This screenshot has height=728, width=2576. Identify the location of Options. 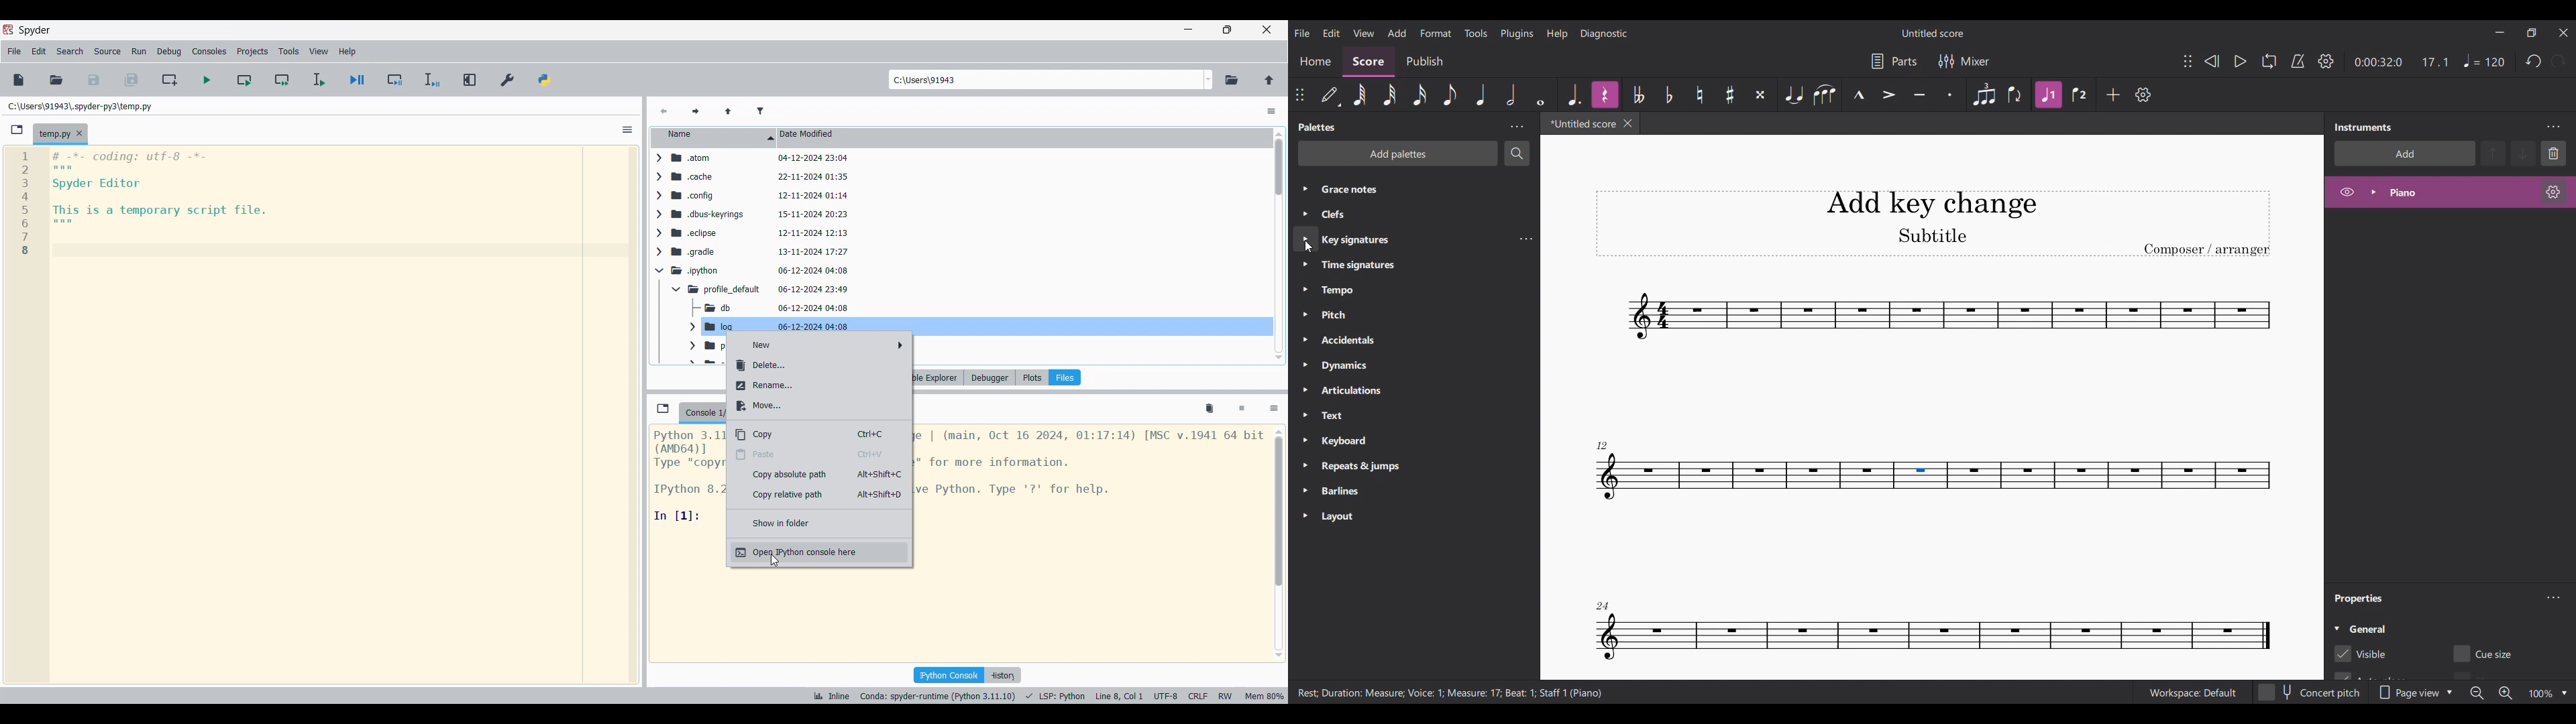
(1274, 410).